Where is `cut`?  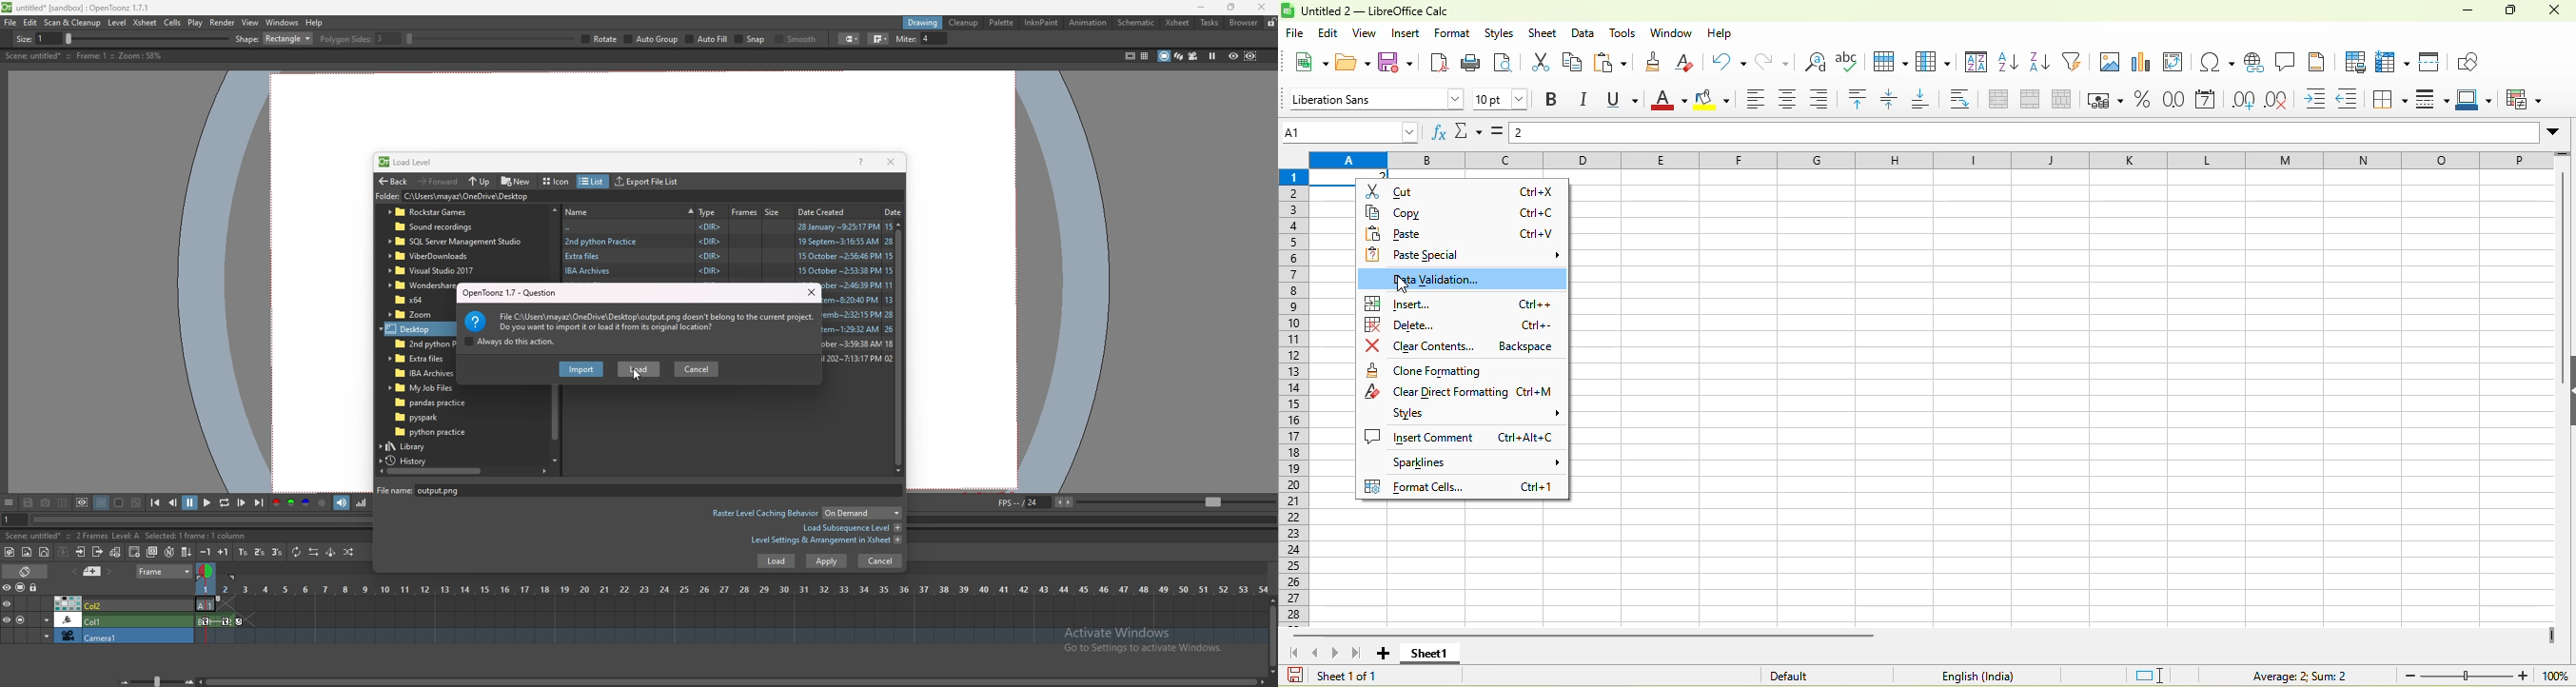
cut is located at coordinates (1538, 64).